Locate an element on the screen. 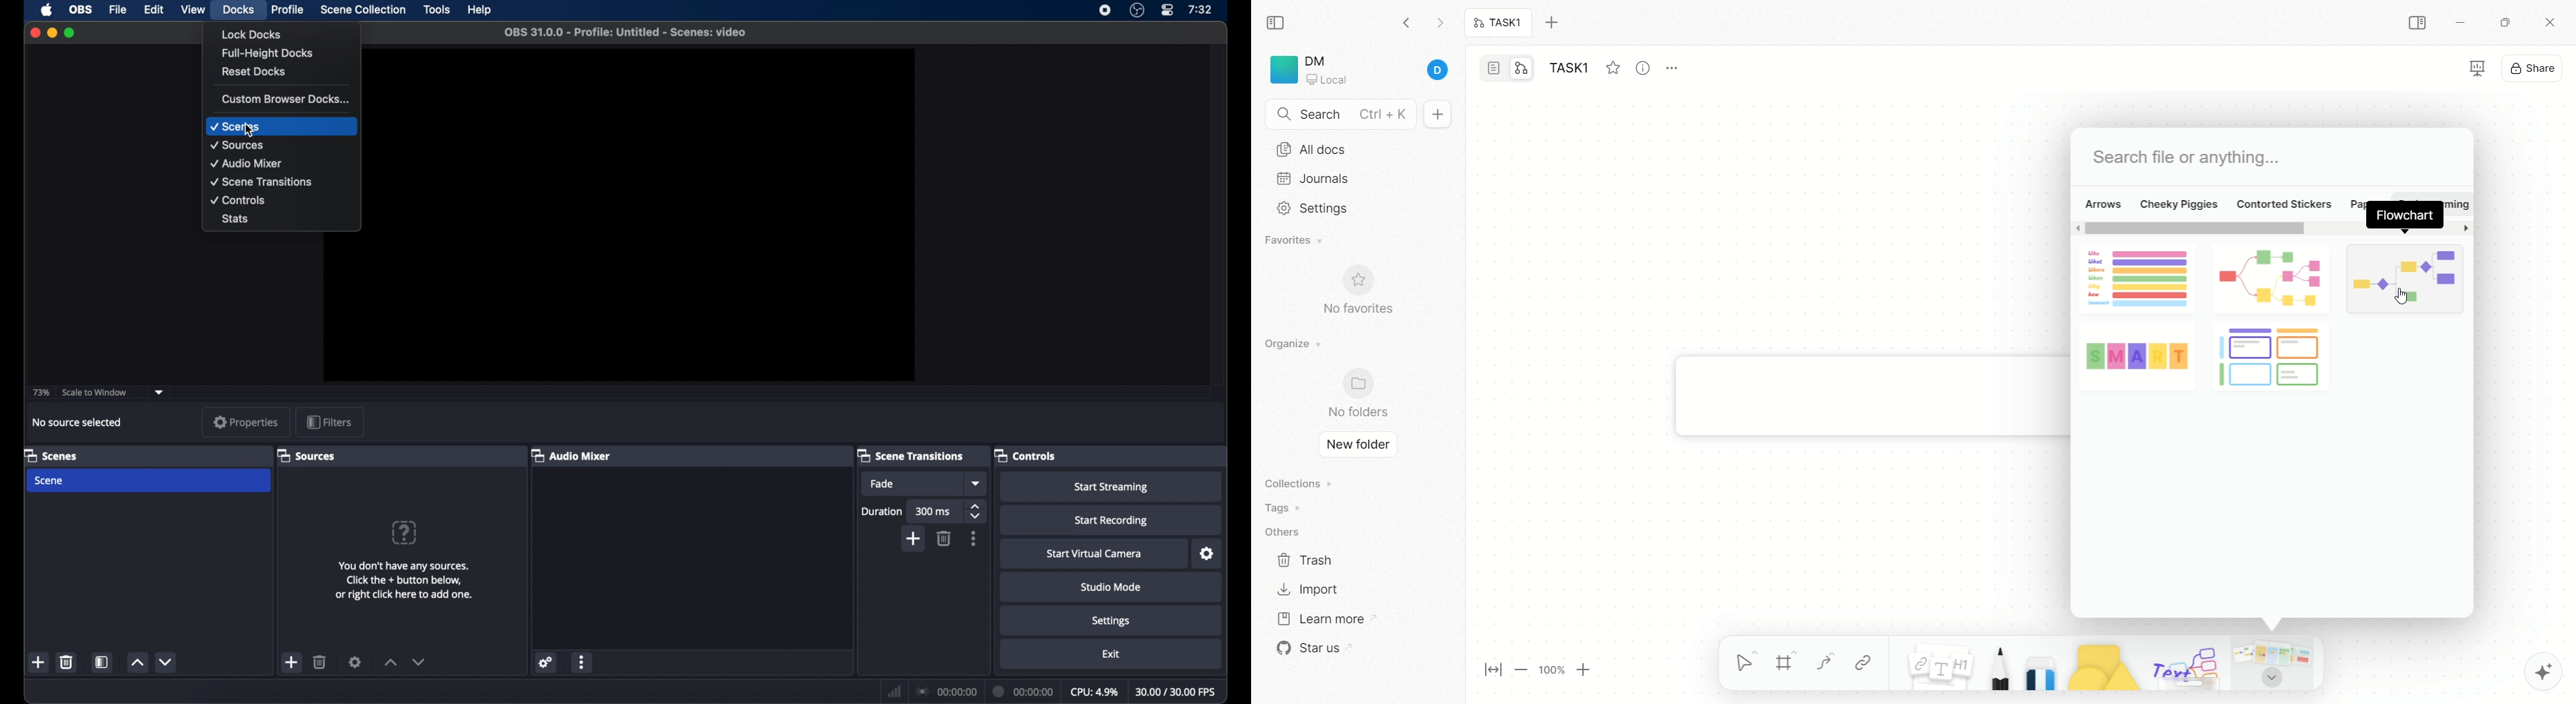 Image resolution: width=2576 pixels, height=728 pixels. eraser is located at coordinates (2036, 663).